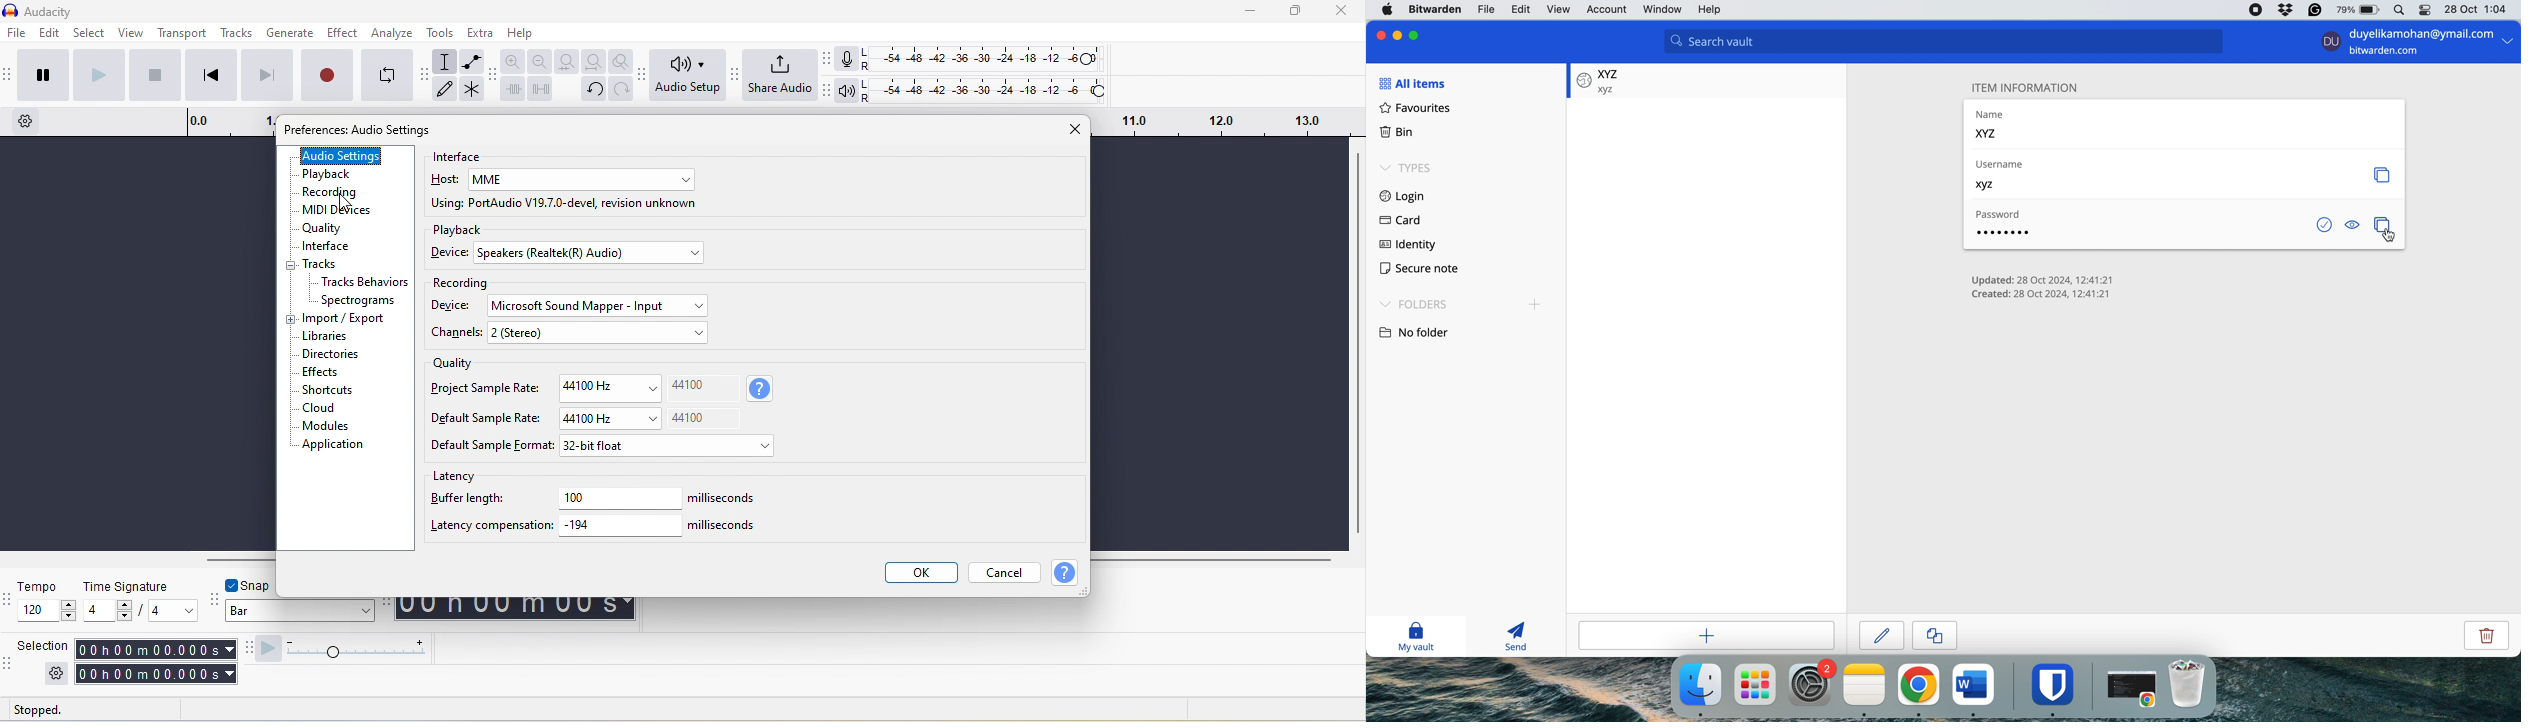  Describe the element at coordinates (287, 34) in the screenshot. I see `generate` at that location.